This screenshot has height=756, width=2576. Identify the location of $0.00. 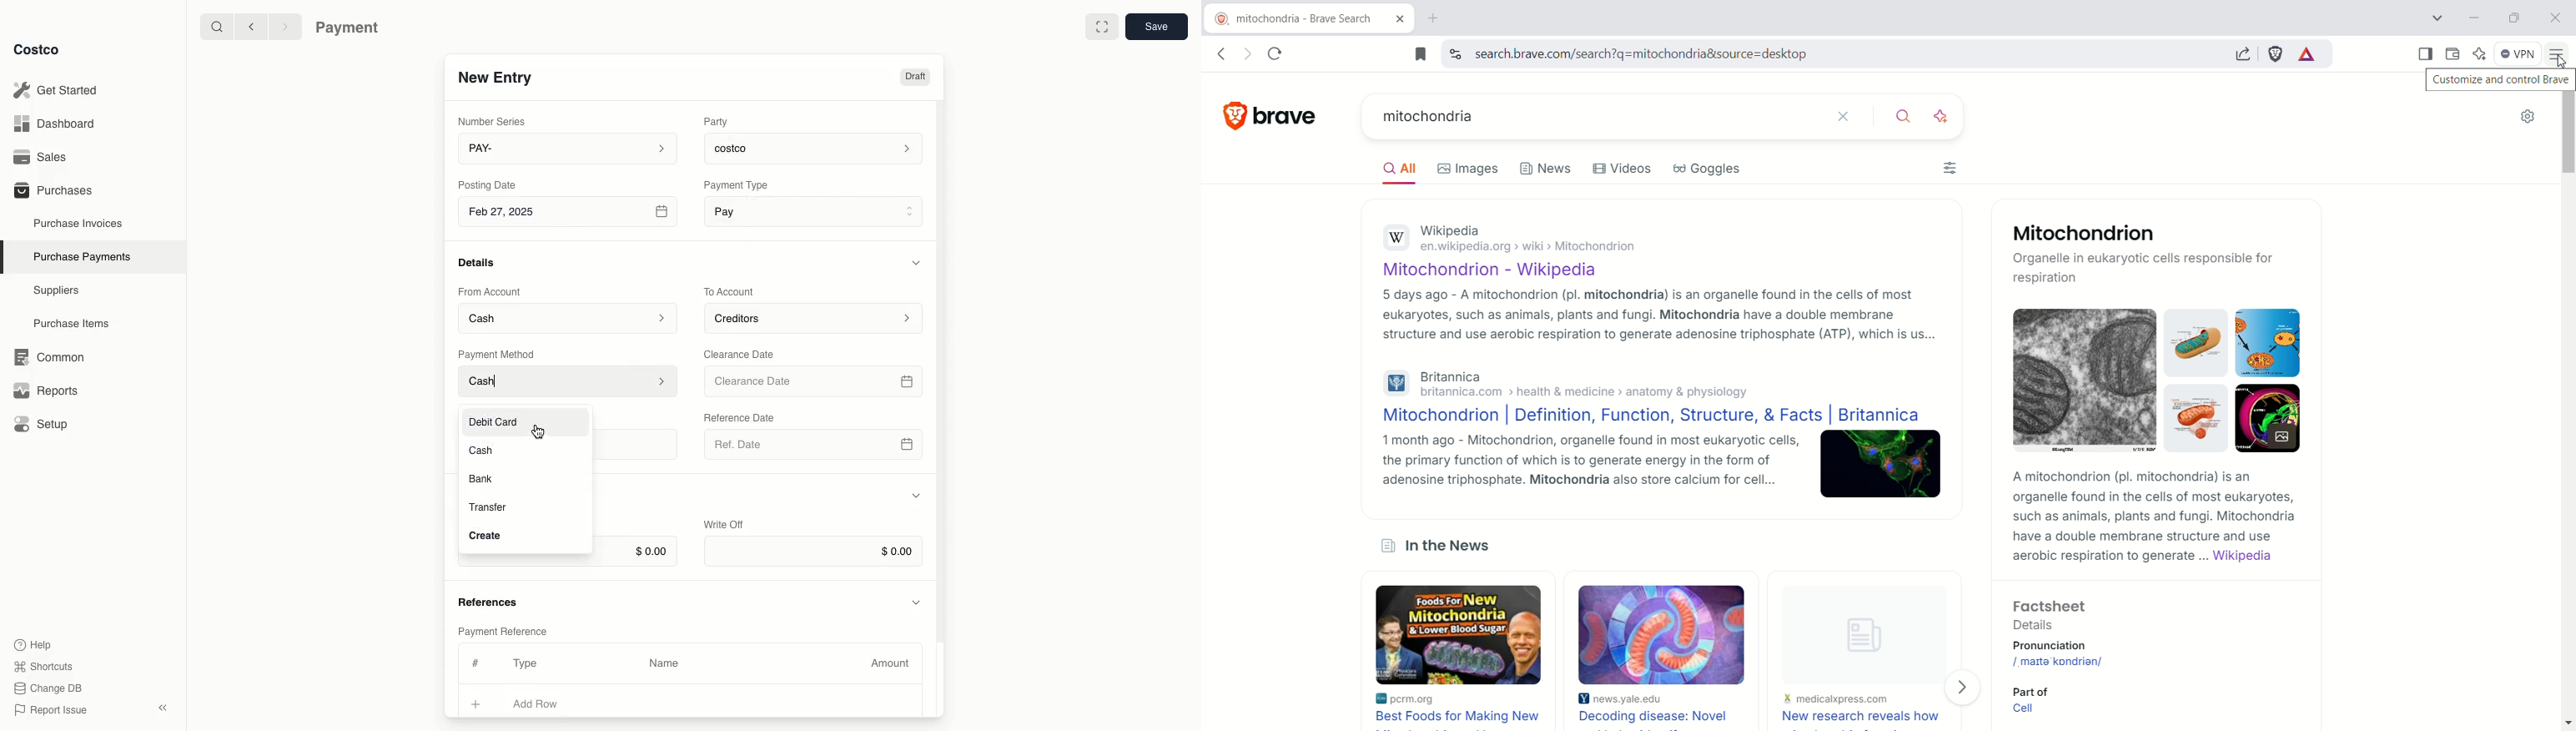
(813, 552).